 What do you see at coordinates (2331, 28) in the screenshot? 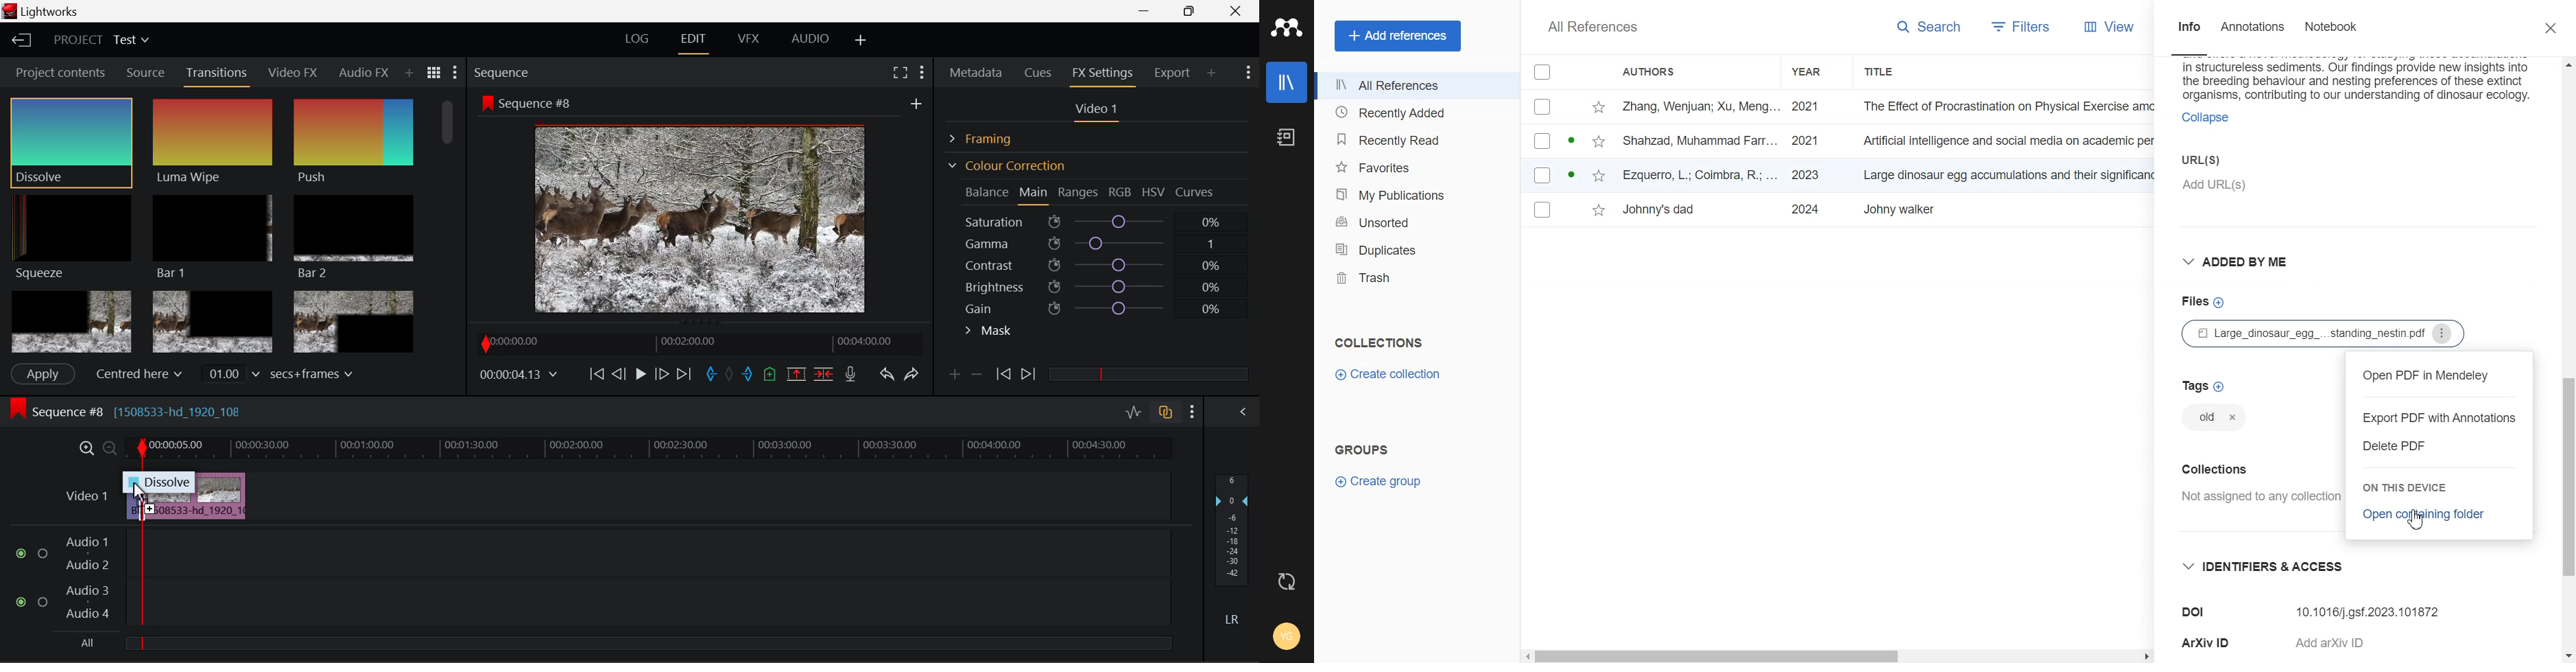
I see `Notebook` at bounding box center [2331, 28].